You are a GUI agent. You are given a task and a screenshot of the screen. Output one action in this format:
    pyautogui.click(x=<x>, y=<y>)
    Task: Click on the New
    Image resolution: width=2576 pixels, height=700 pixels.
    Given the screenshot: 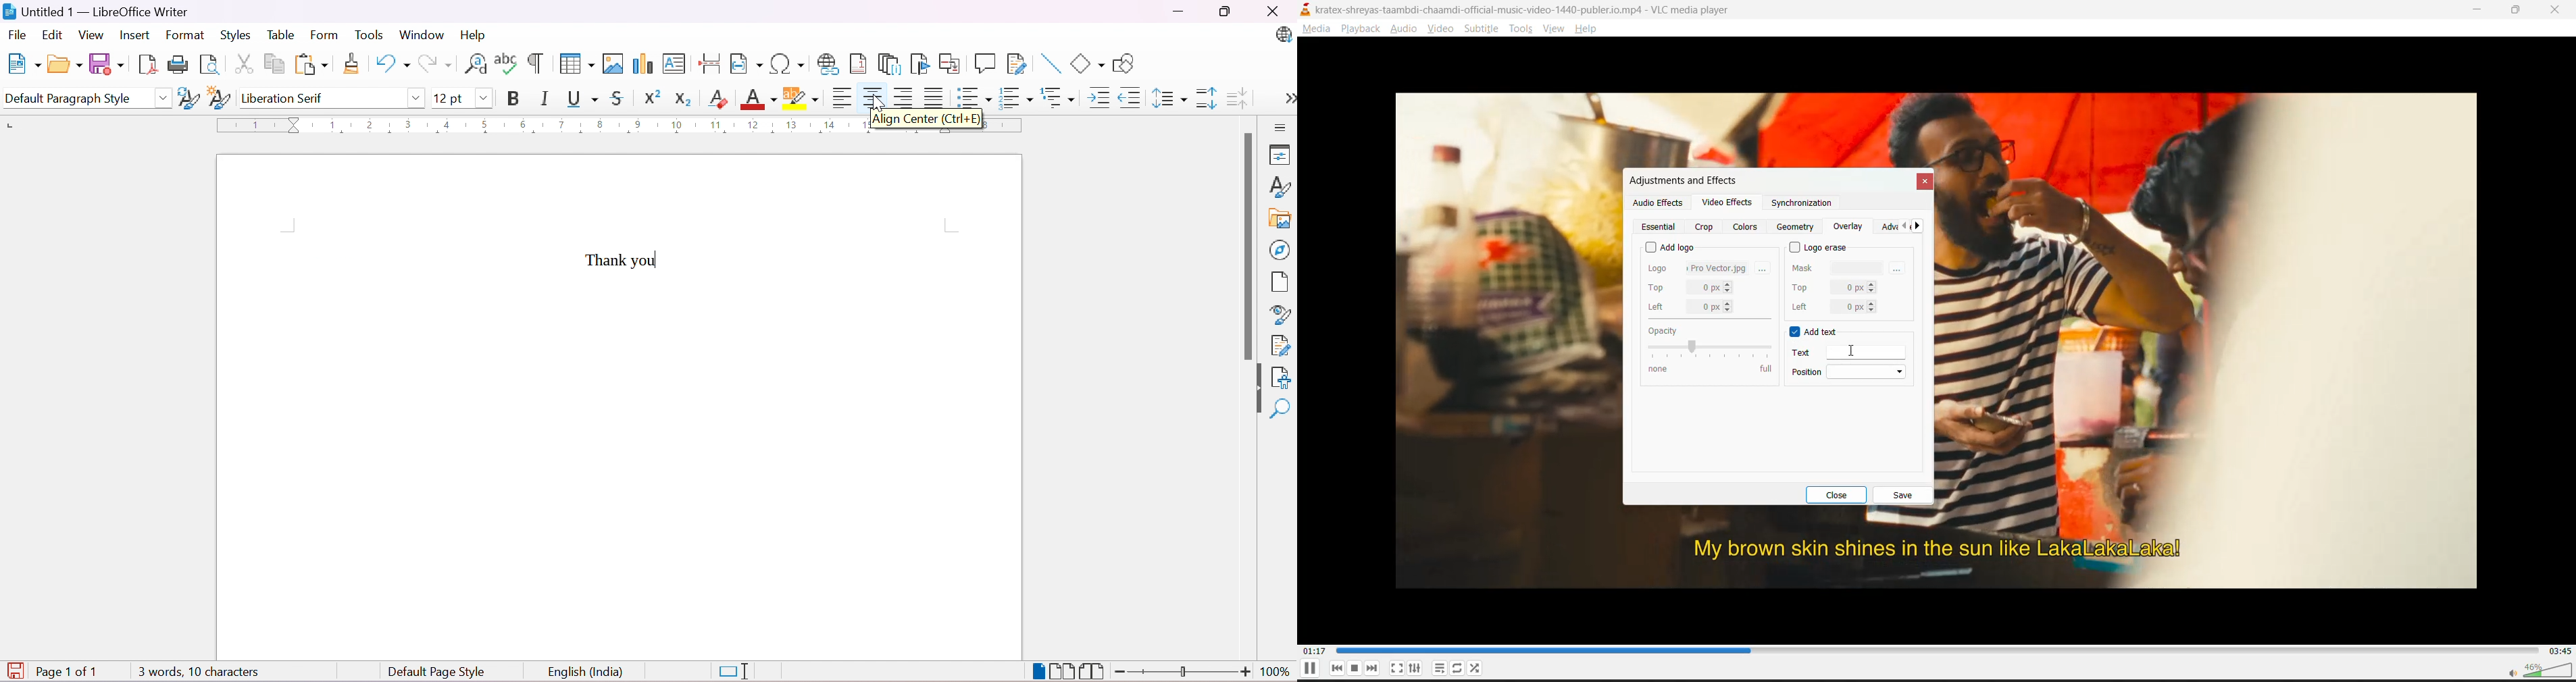 What is the action you would take?
    pyautogui.click(x=26, y=65)
    